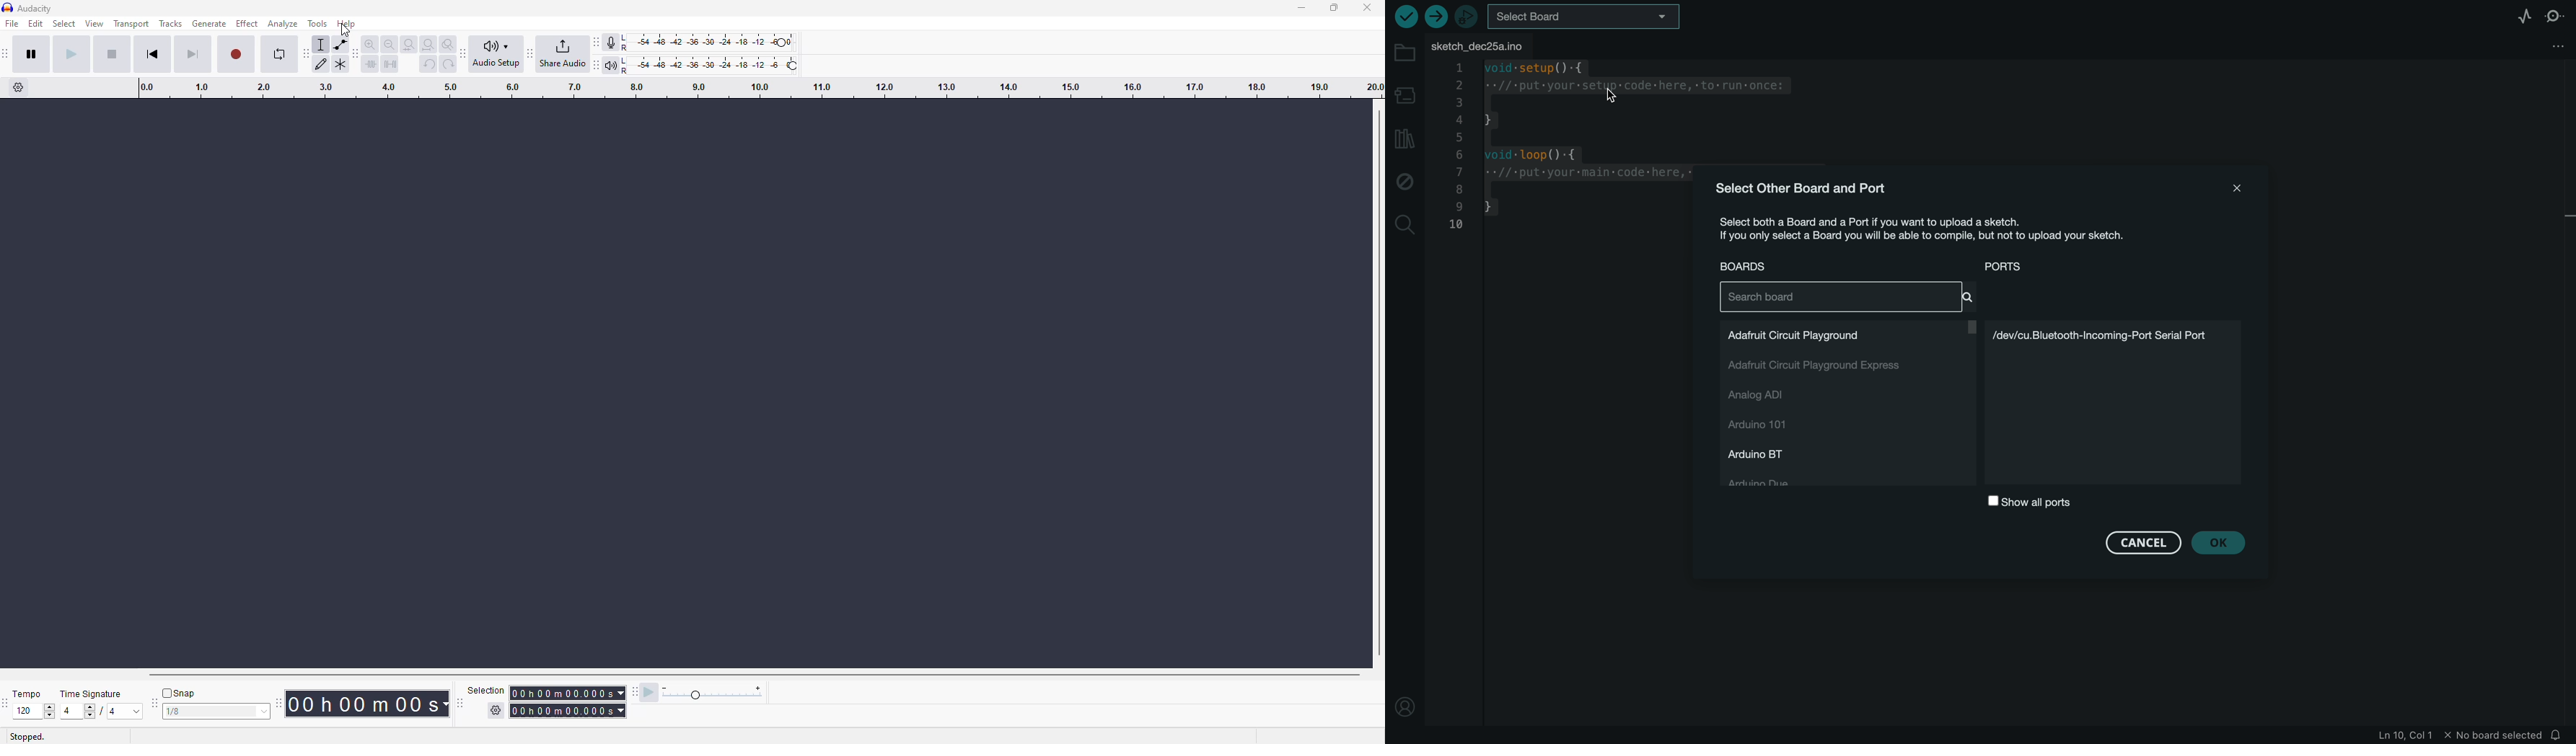 The image size is (2576, 756). Describe the element at coordinates (321, 21) in the screenshot. I see `tools` at that location.